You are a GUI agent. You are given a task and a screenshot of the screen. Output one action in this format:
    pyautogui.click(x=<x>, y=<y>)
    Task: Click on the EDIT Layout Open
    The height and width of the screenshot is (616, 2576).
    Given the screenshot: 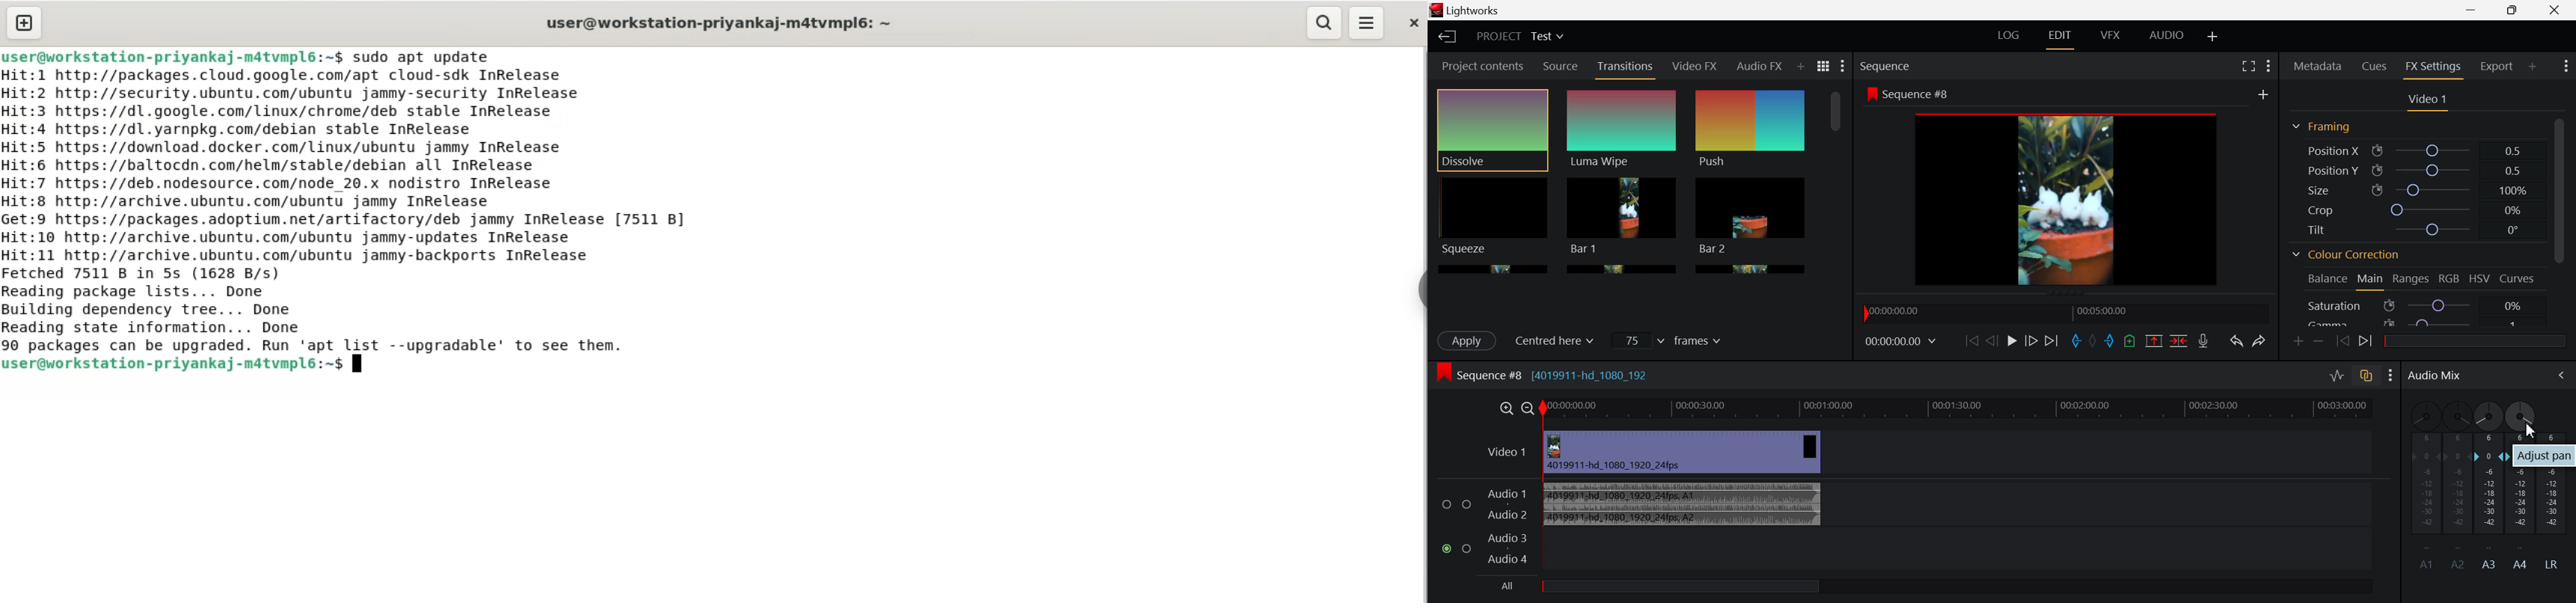 What is the action you would take?
    pyautogui.click(x=2059, y=38)
    